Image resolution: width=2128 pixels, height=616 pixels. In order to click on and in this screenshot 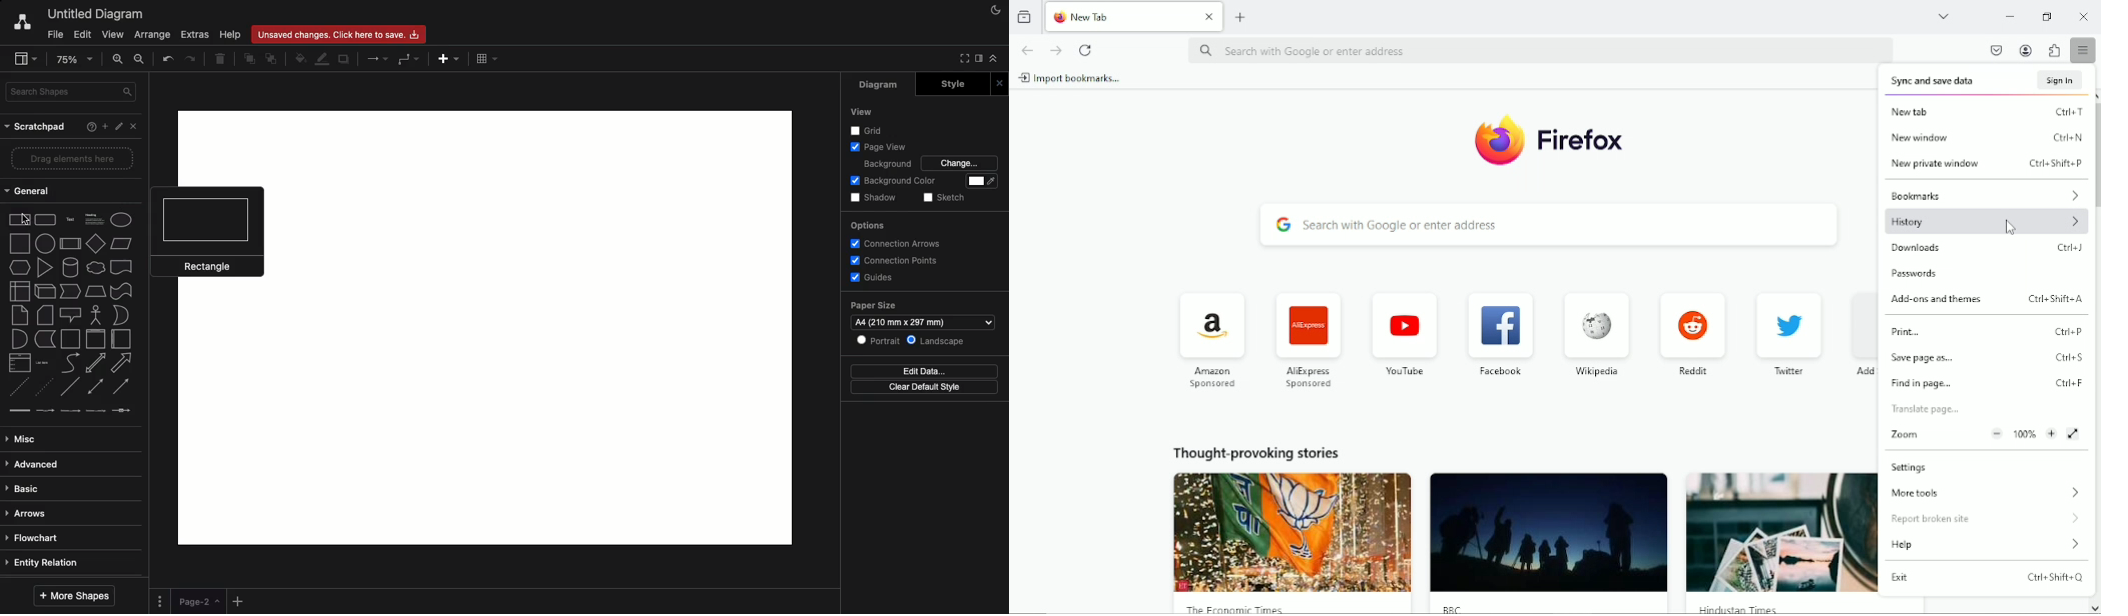, I will do `click(19, 339)`.